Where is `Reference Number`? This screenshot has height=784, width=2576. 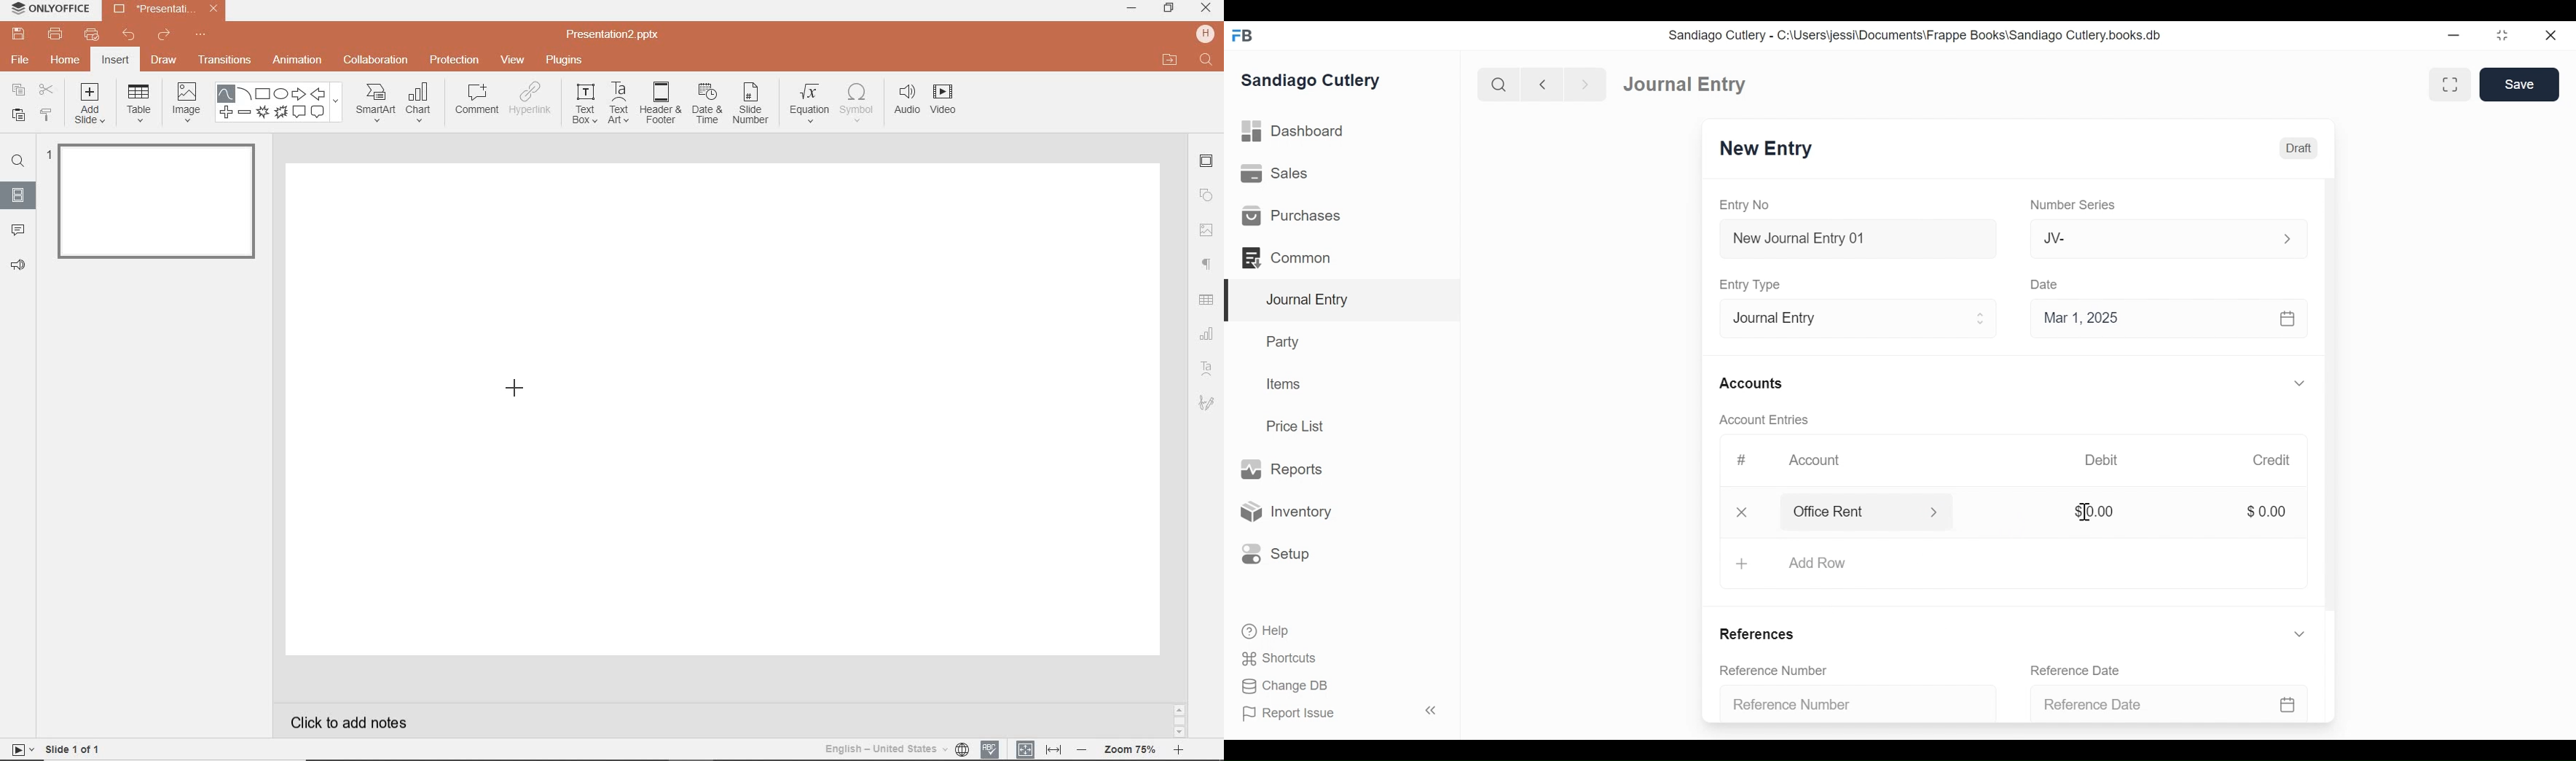 Reference Number is located at coordinates (1776, 669).